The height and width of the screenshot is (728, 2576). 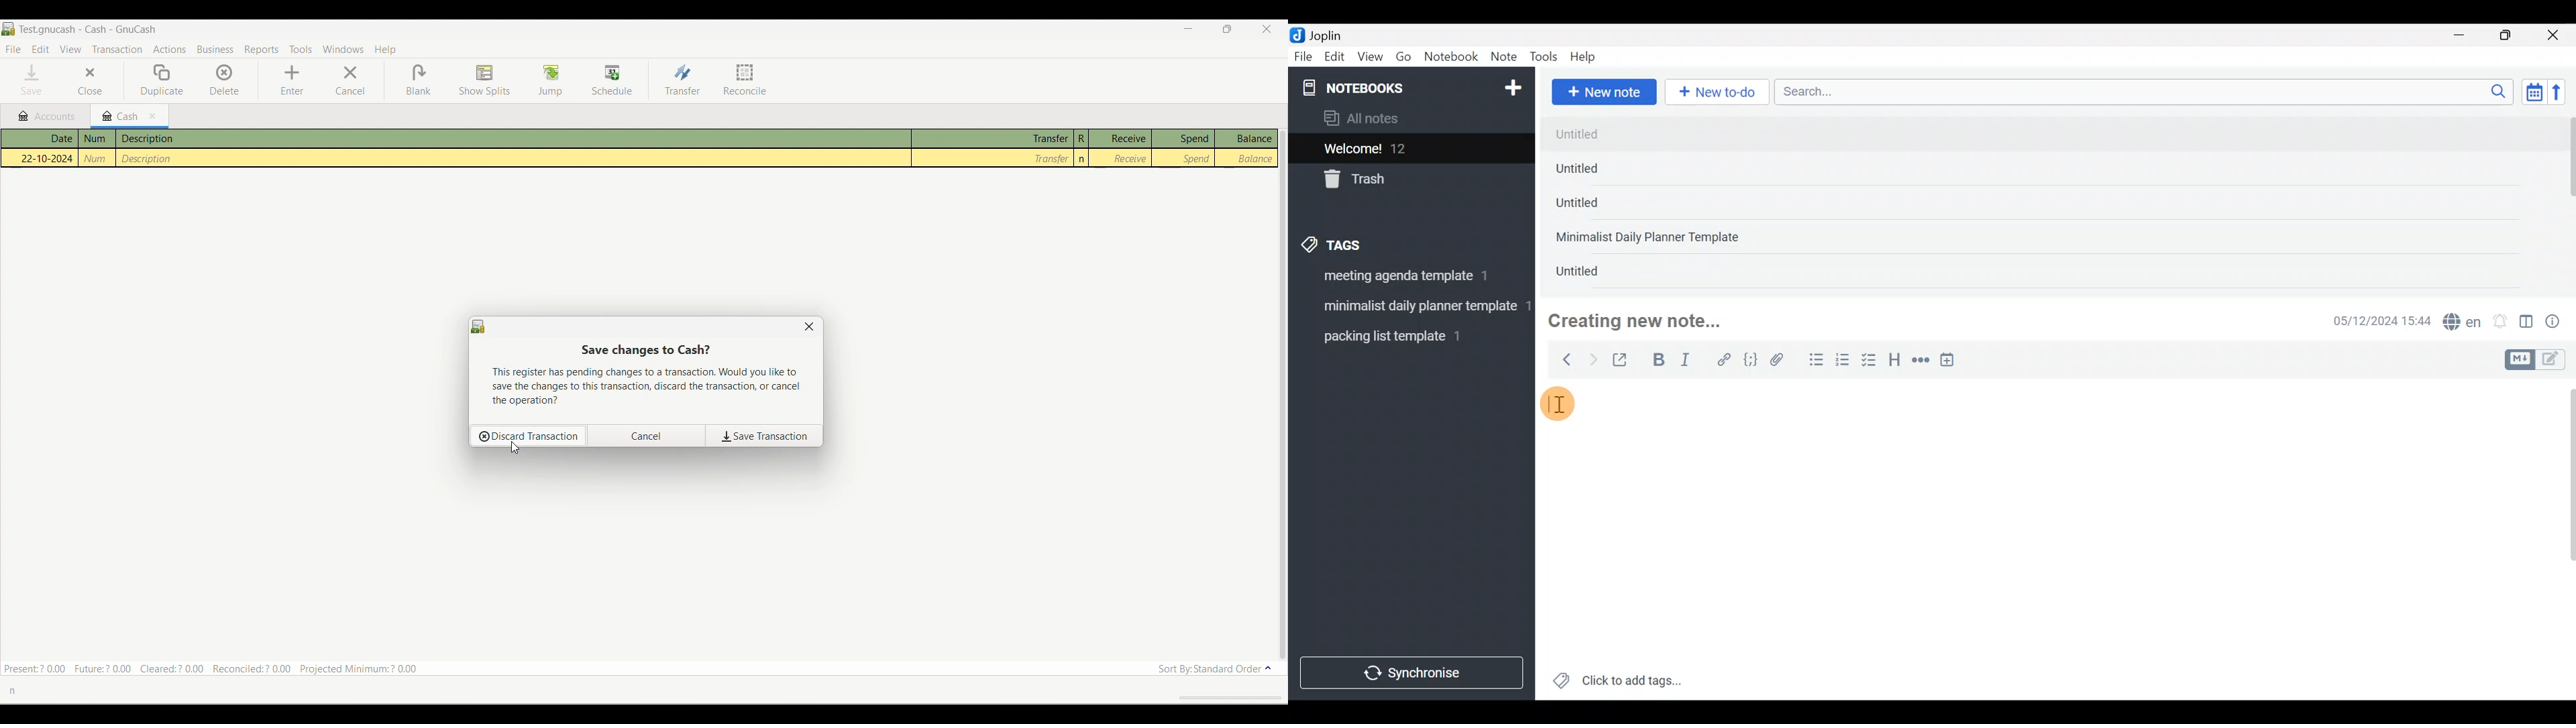 I want to click on Italic, so click(x=1684, y=363).